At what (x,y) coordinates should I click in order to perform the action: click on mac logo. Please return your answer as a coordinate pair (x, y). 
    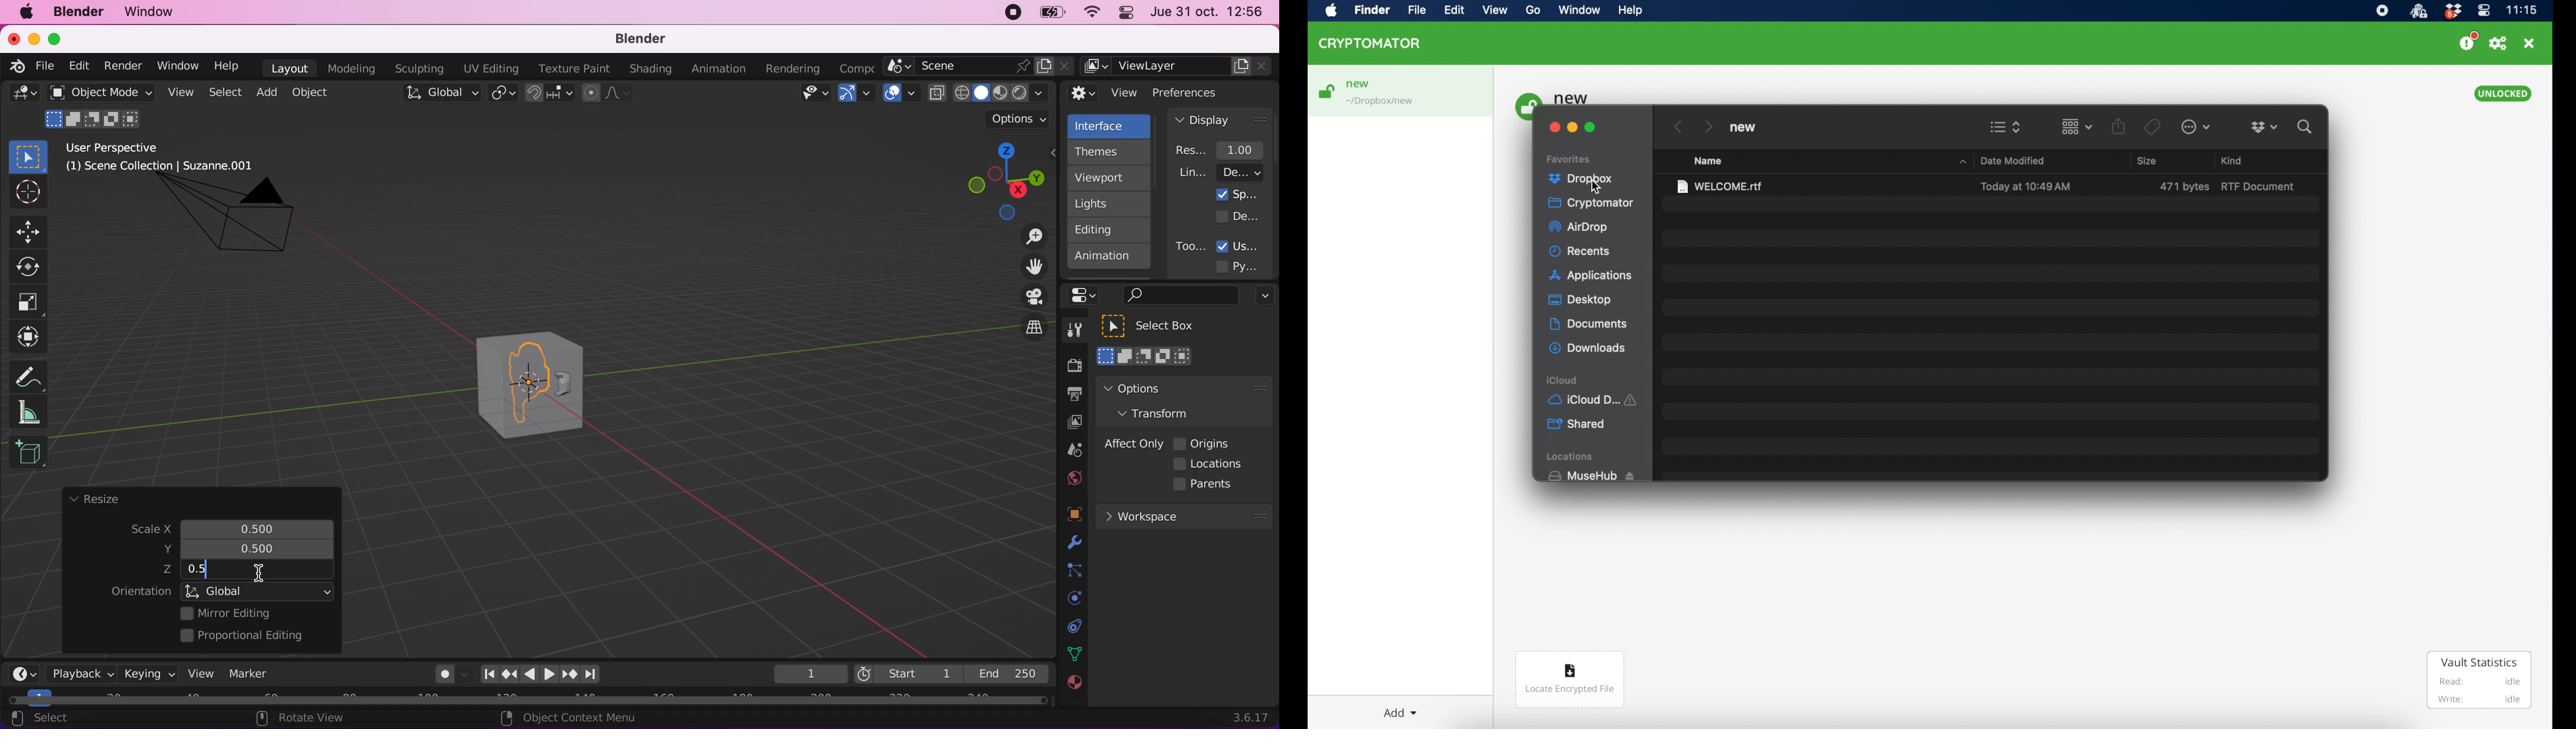
    Looking at the image, I should click on (26, 13).